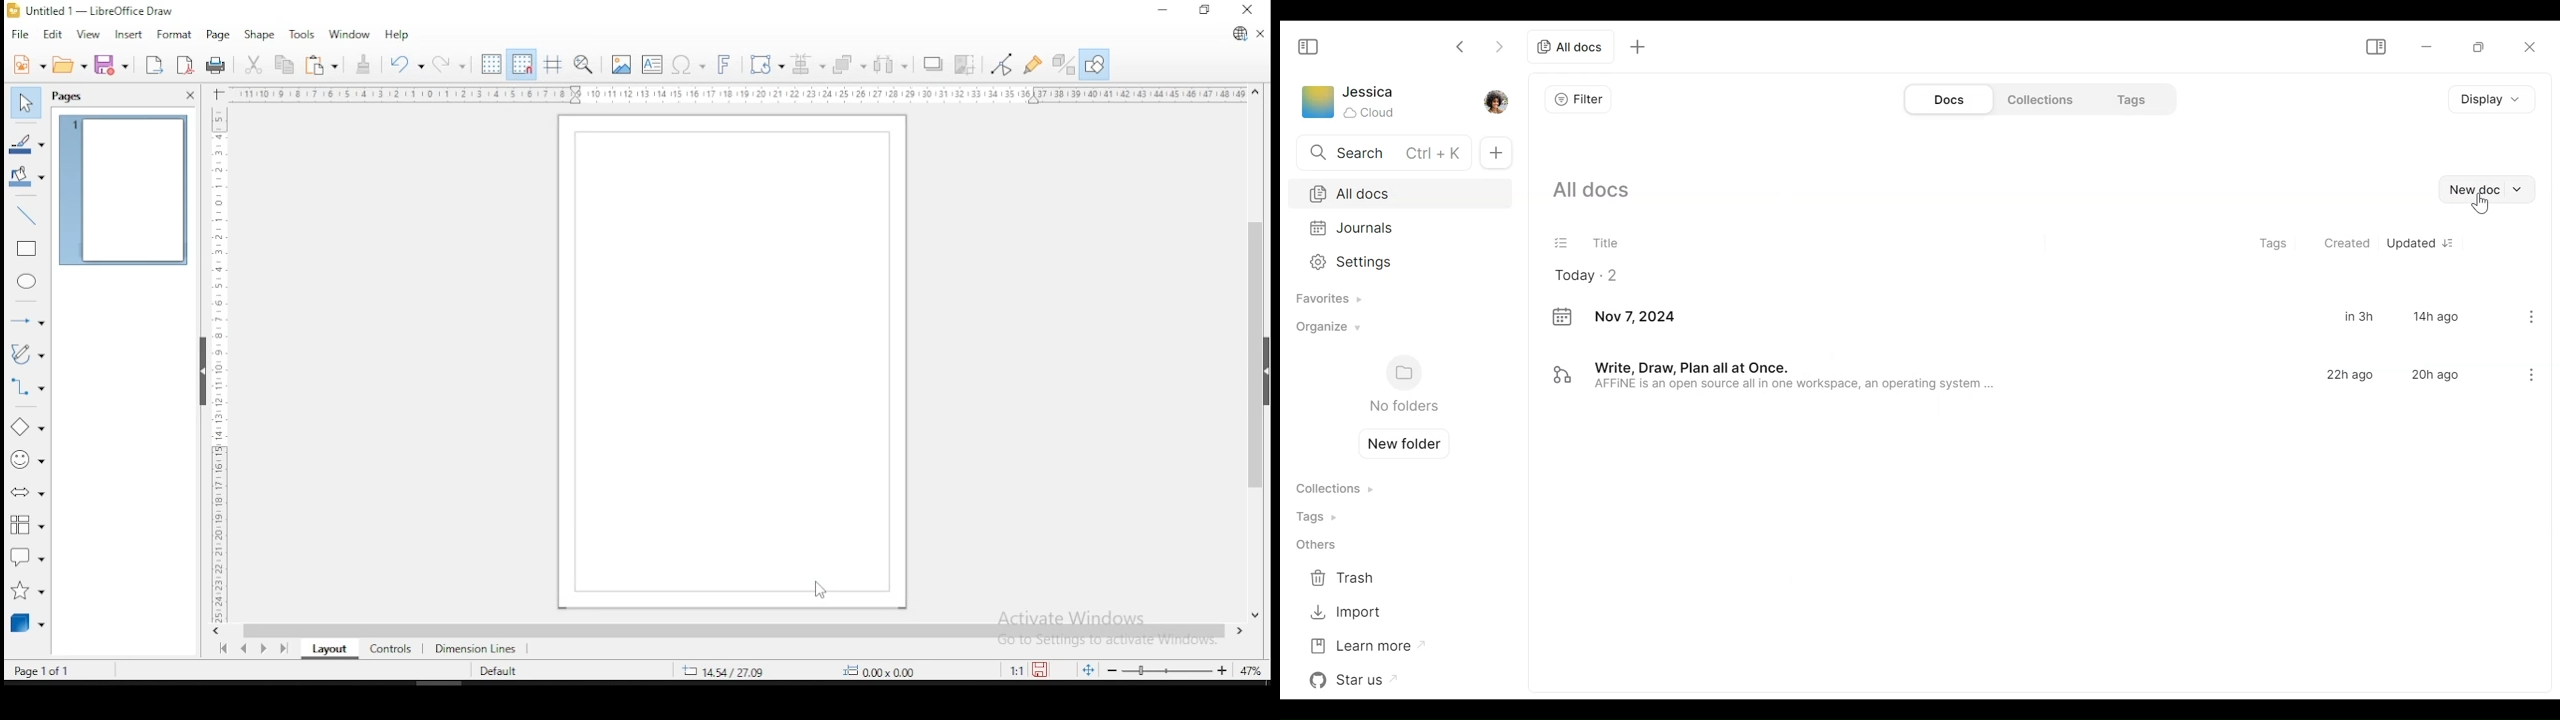  I want to click on zoom slider, so click(1171, 669).